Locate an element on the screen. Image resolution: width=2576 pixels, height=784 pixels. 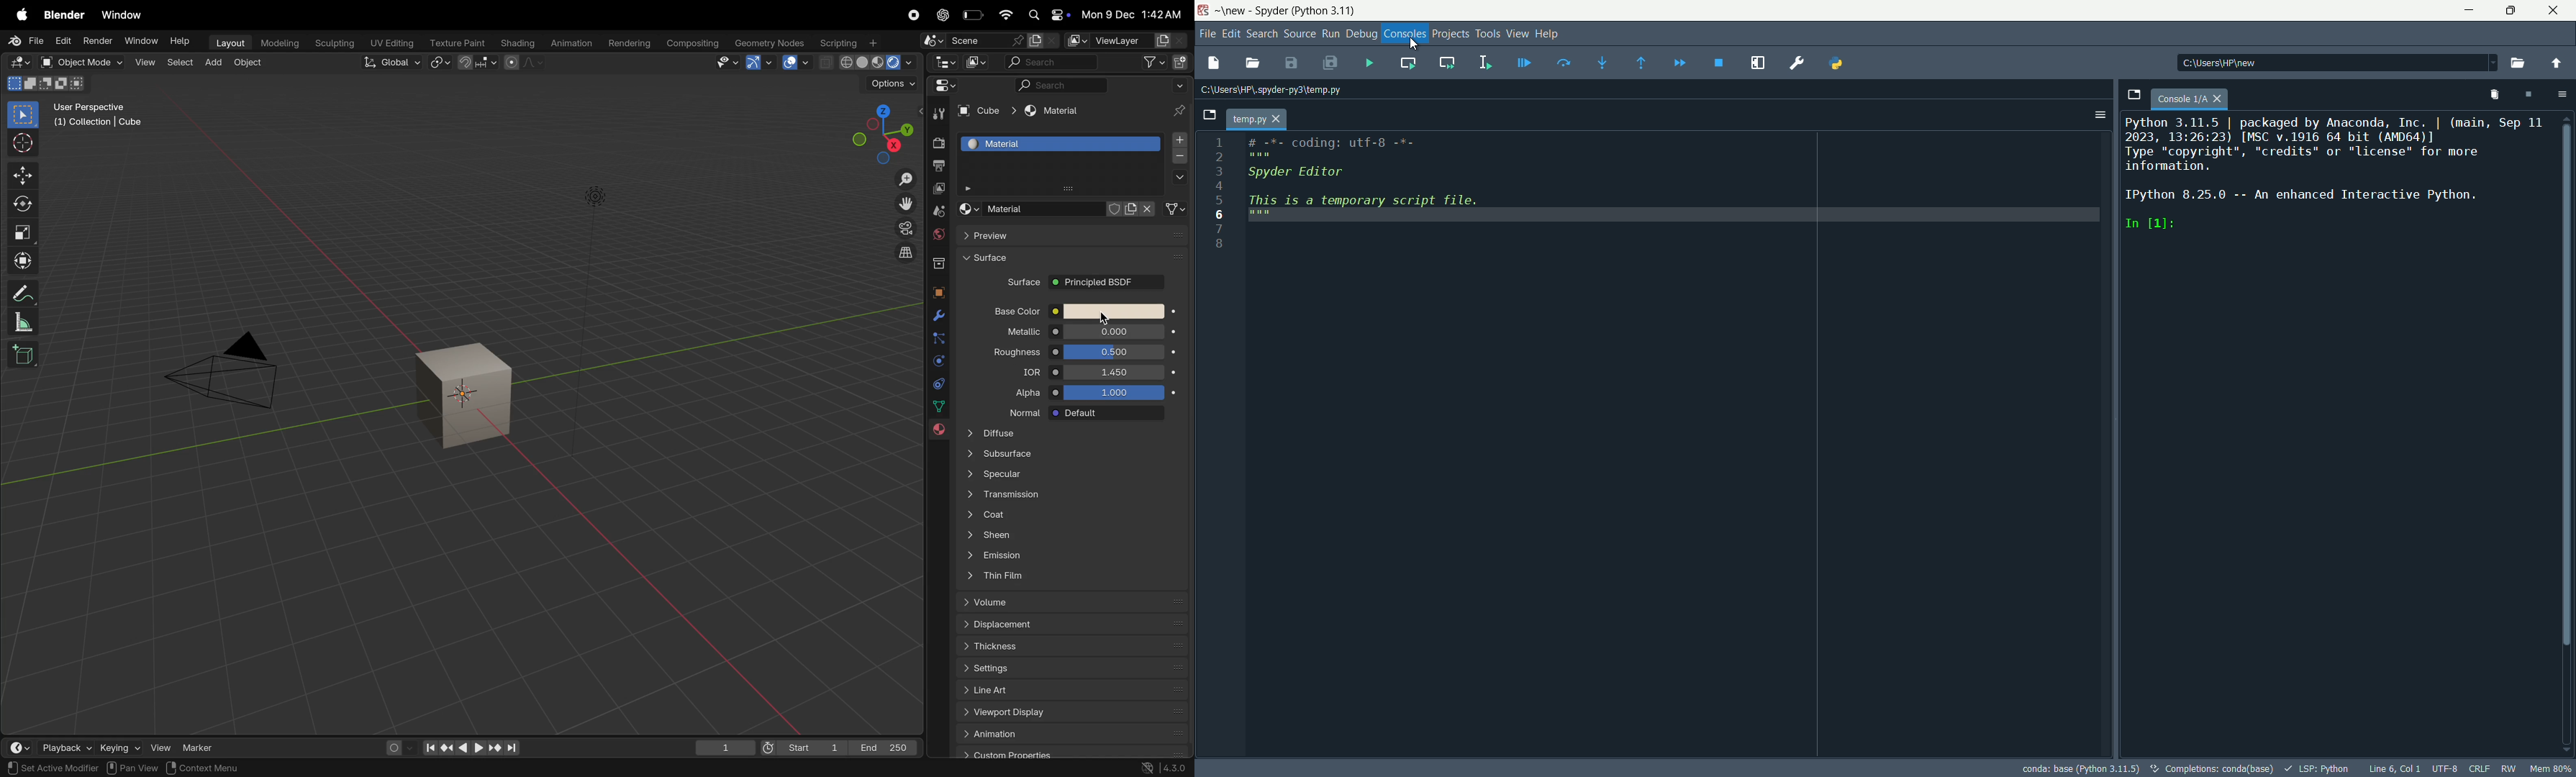
select is located at coordinates (180, 64).